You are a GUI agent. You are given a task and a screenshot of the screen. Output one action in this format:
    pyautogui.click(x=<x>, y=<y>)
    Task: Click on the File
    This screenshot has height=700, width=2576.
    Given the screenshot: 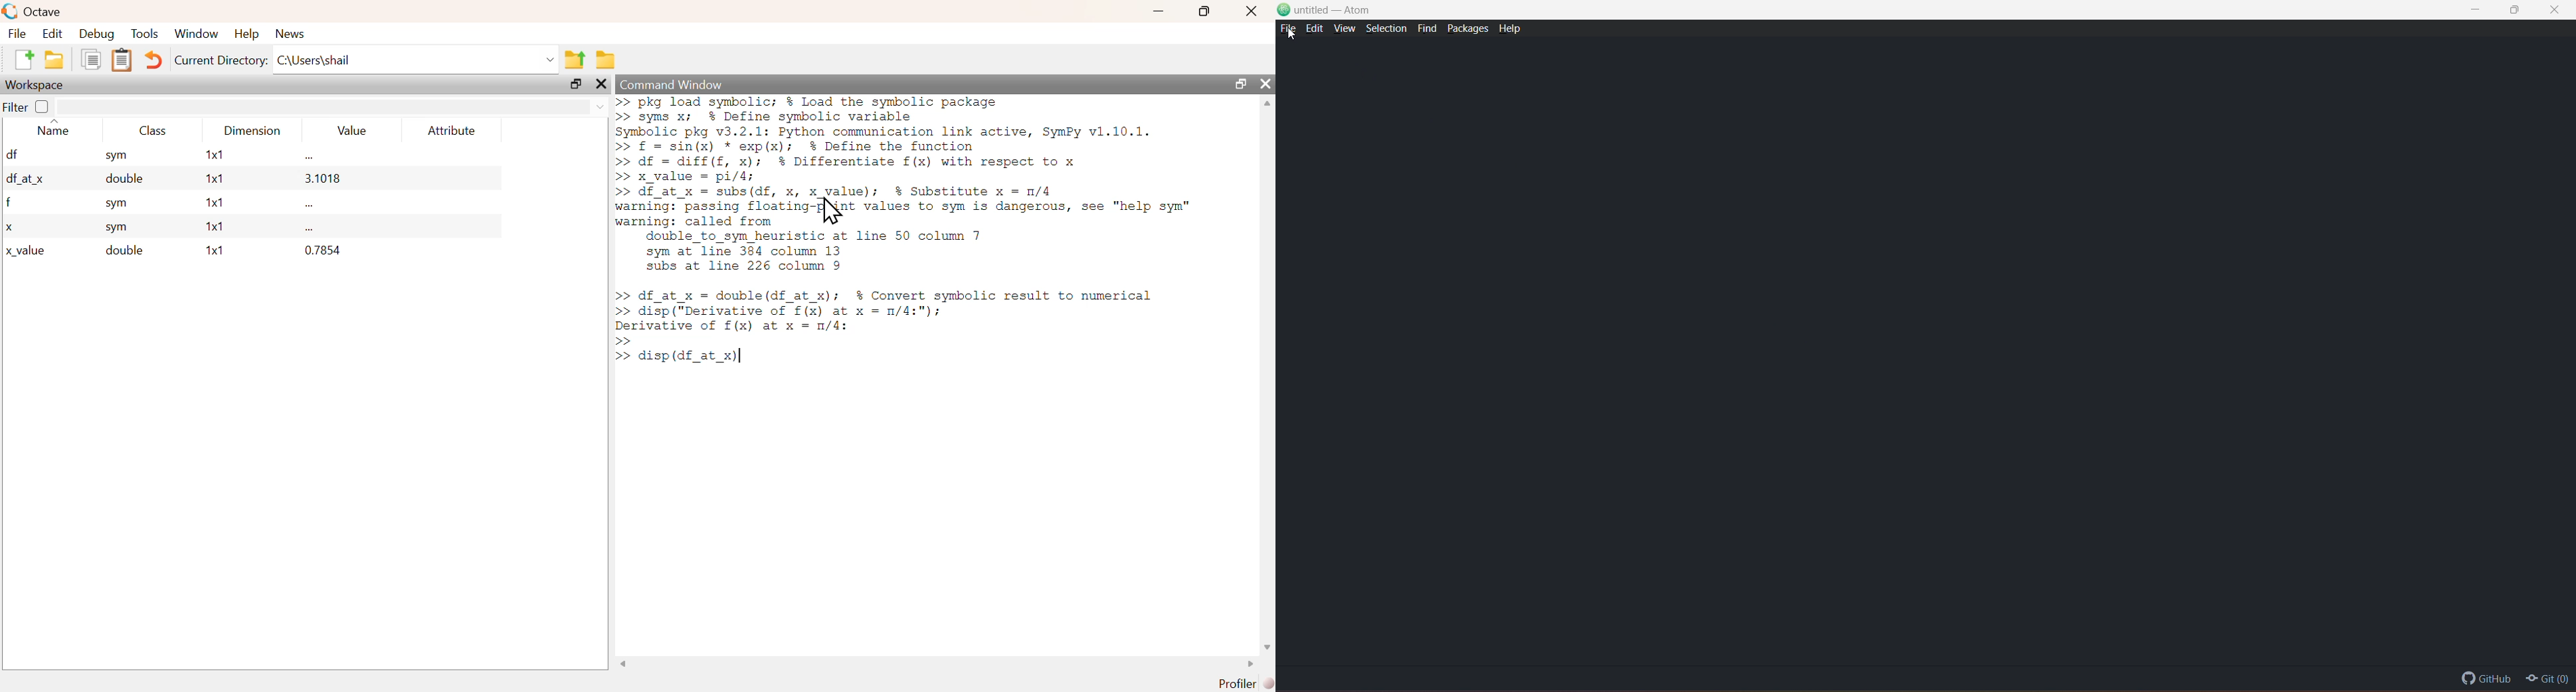 What is the action you would take?
    pyautogui.click(x=16, y=33)
    